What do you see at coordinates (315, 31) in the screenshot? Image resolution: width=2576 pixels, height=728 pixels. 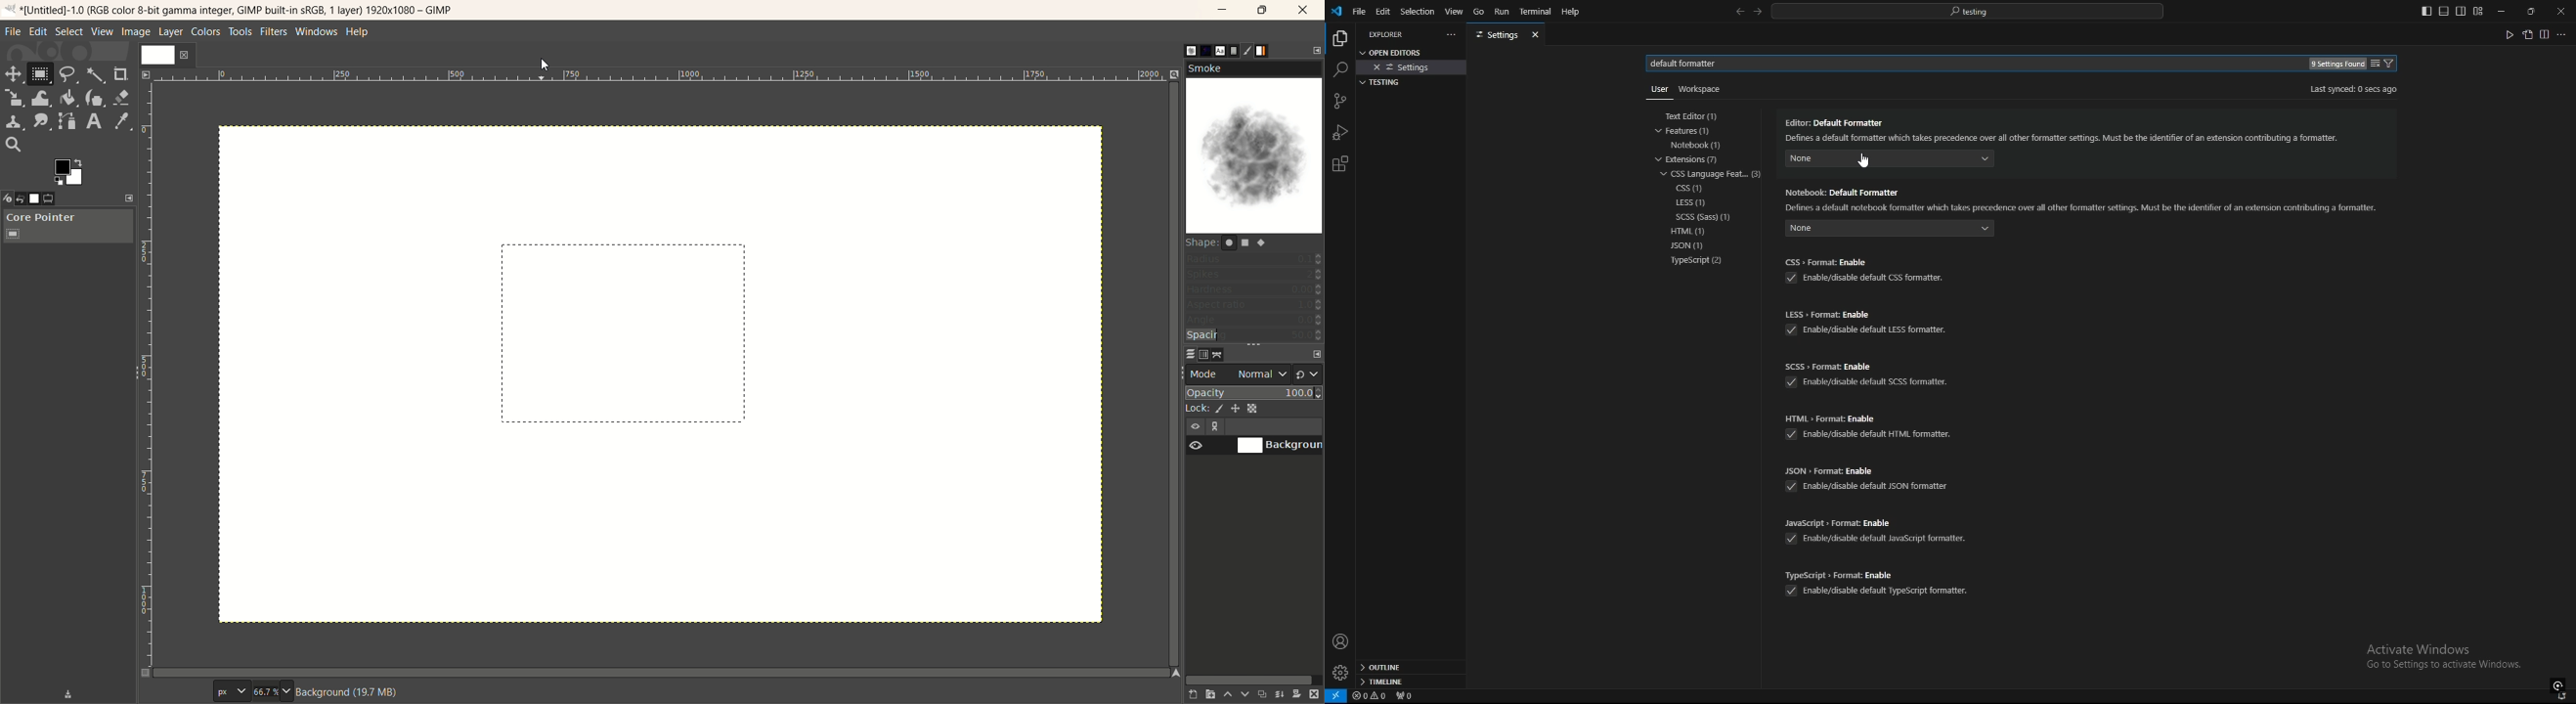 I see `windows` at bounding box center [315, 31].